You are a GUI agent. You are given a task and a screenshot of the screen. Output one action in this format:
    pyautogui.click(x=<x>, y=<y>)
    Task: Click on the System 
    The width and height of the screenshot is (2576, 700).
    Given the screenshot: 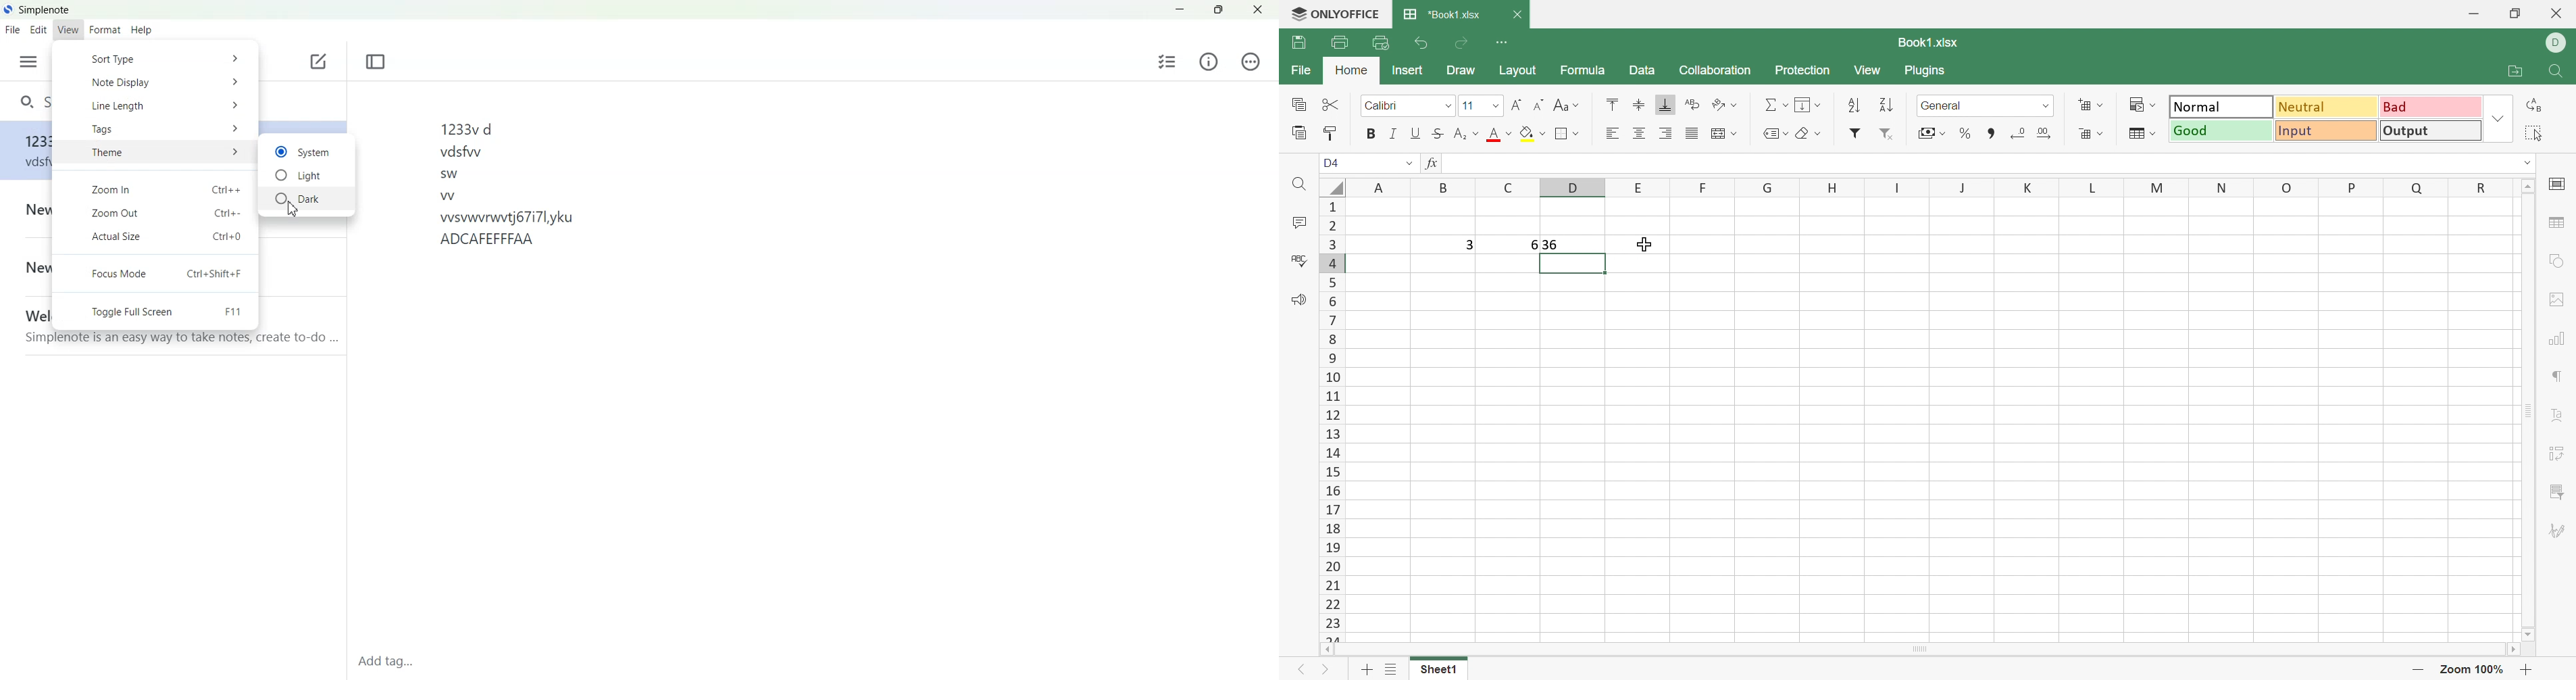 What is the action you would take?
    pyautogui.click(x=304, y=152)
    